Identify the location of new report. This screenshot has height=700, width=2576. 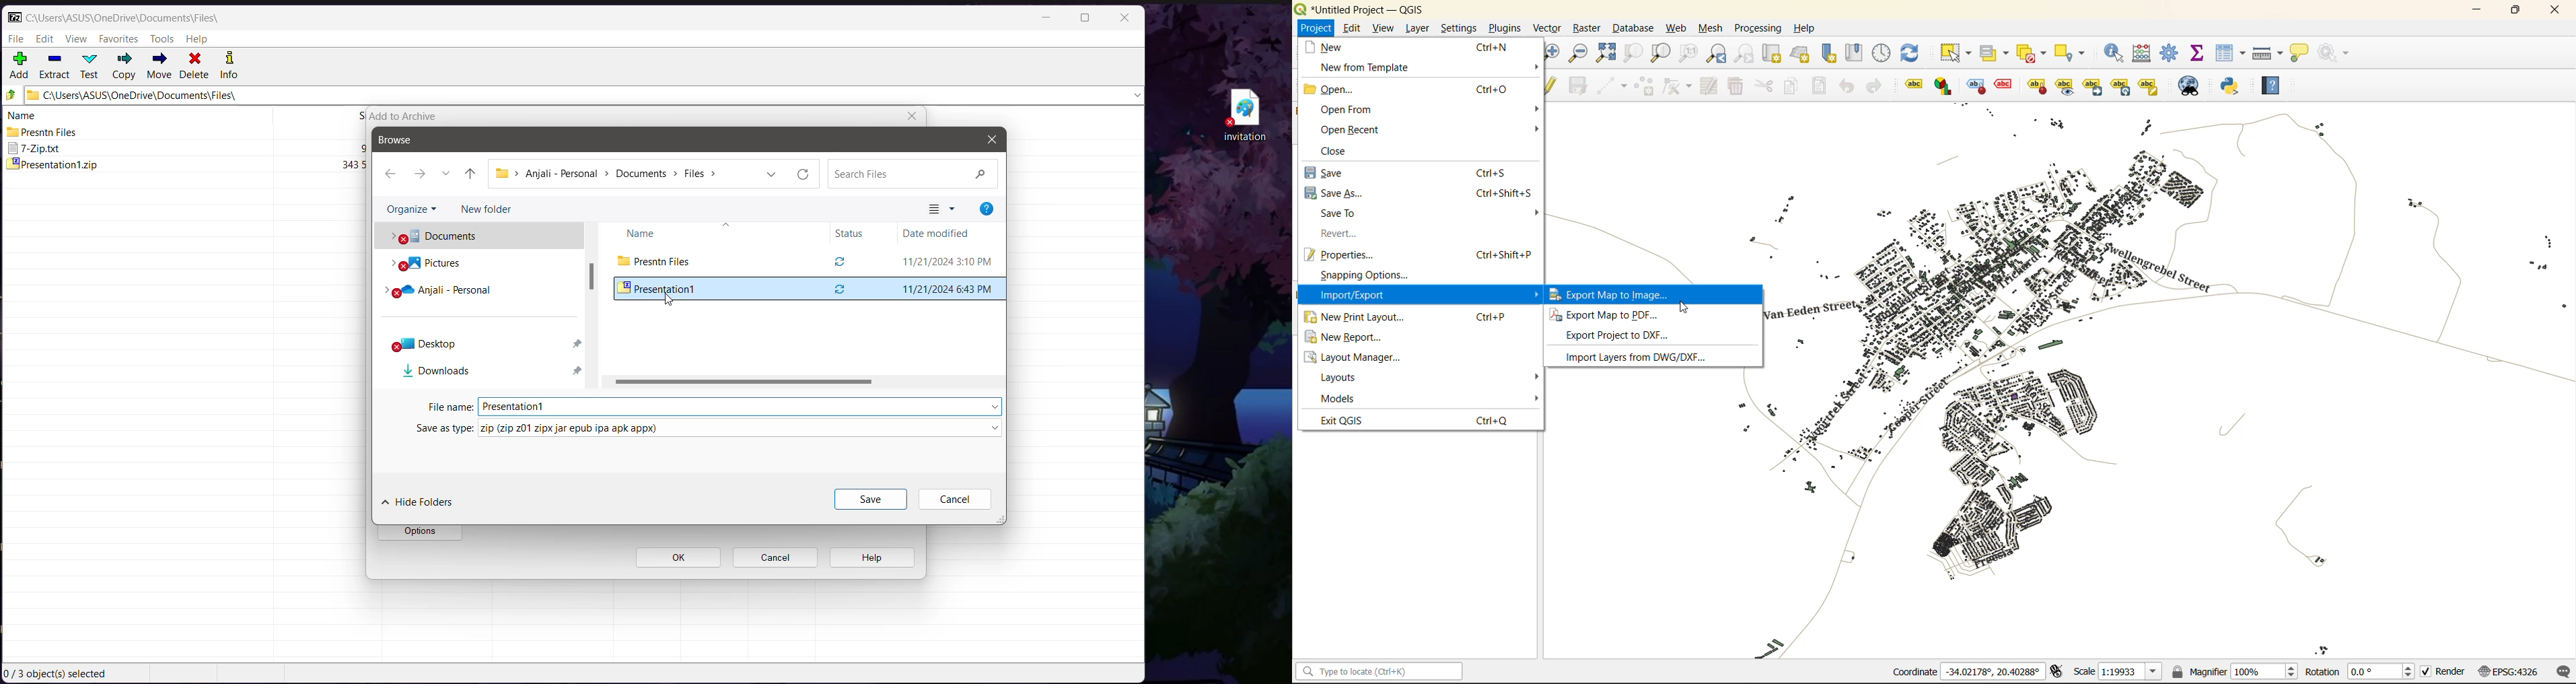
(1352, 340).